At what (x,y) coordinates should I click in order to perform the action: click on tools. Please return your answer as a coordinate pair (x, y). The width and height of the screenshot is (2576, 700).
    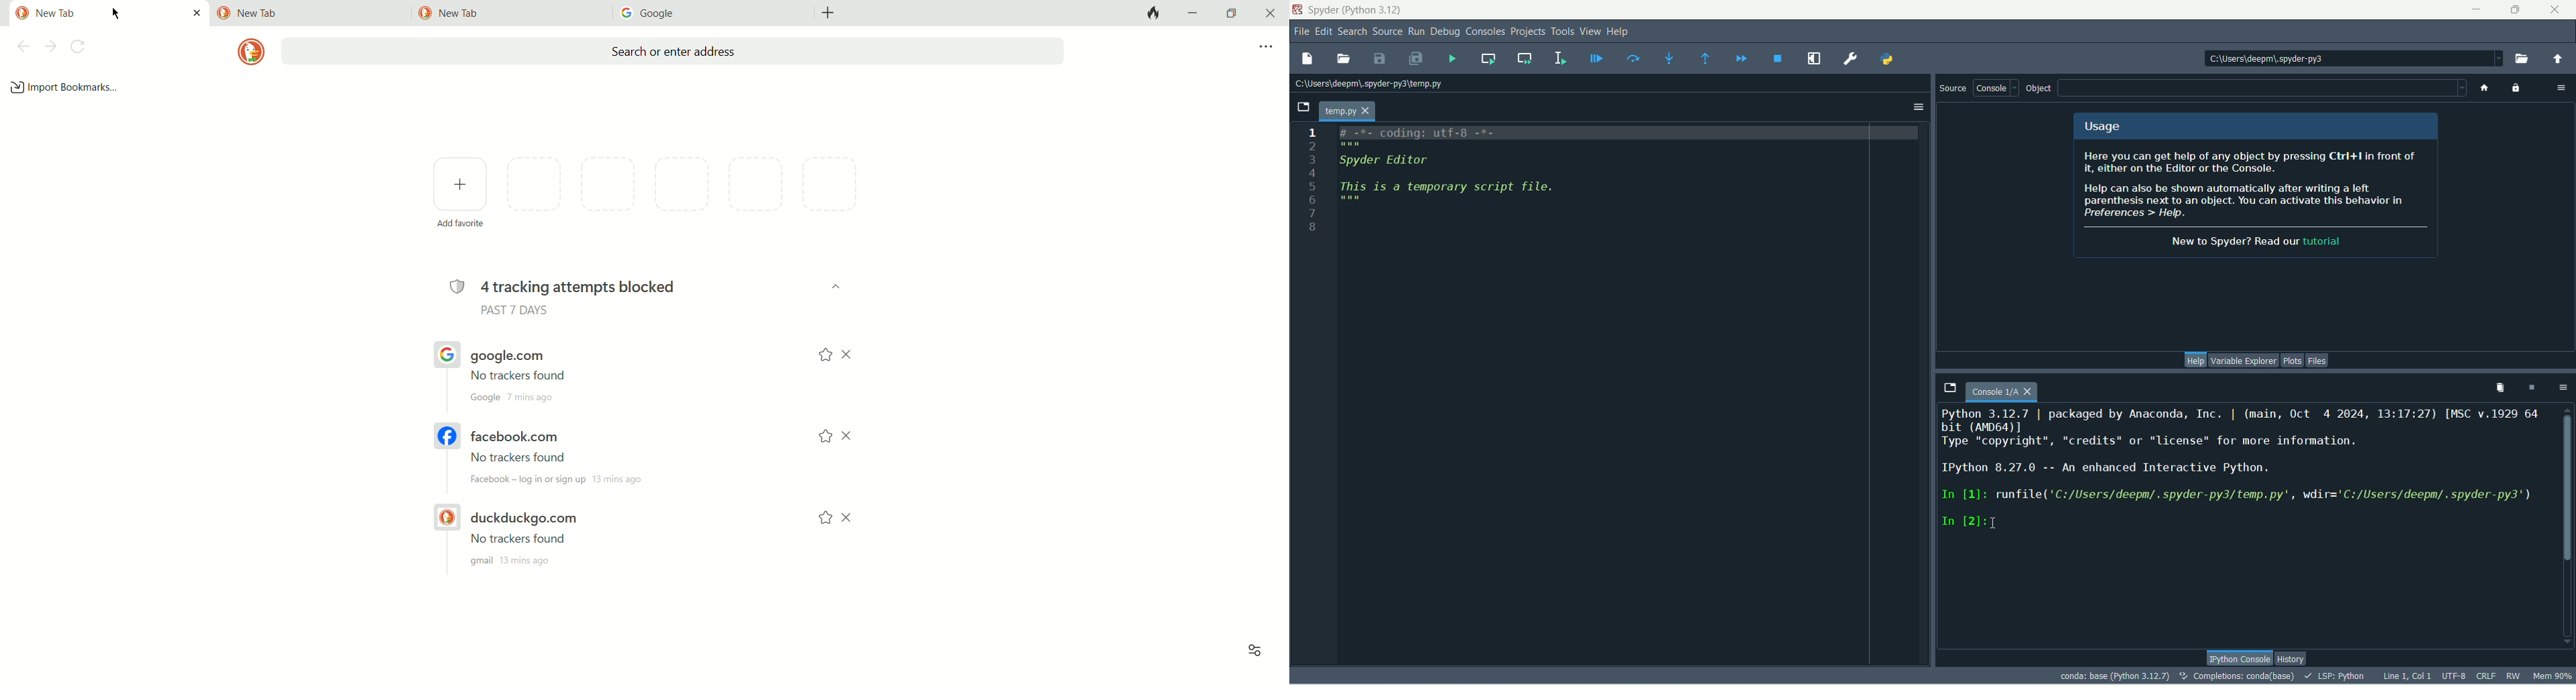
    Looking at the image, I should click on (1563, 32).